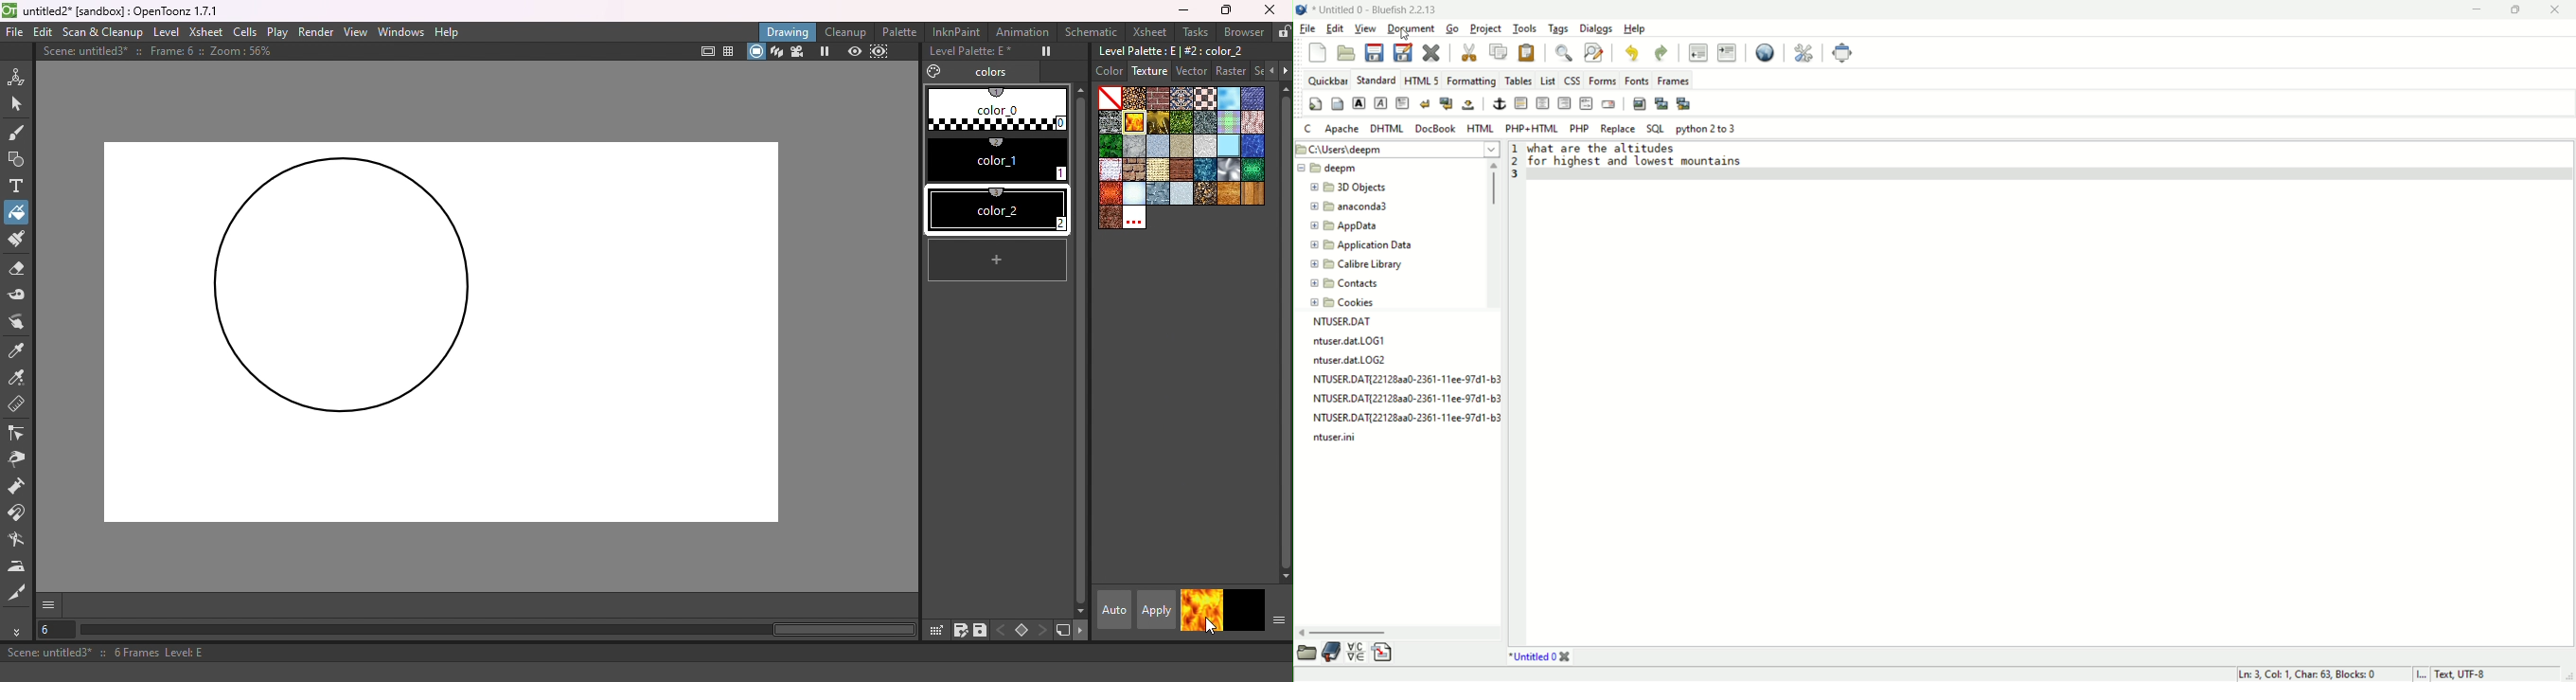  Describe the element at coordinates (1335, 106) in the screenshot. I see `body` at that location.